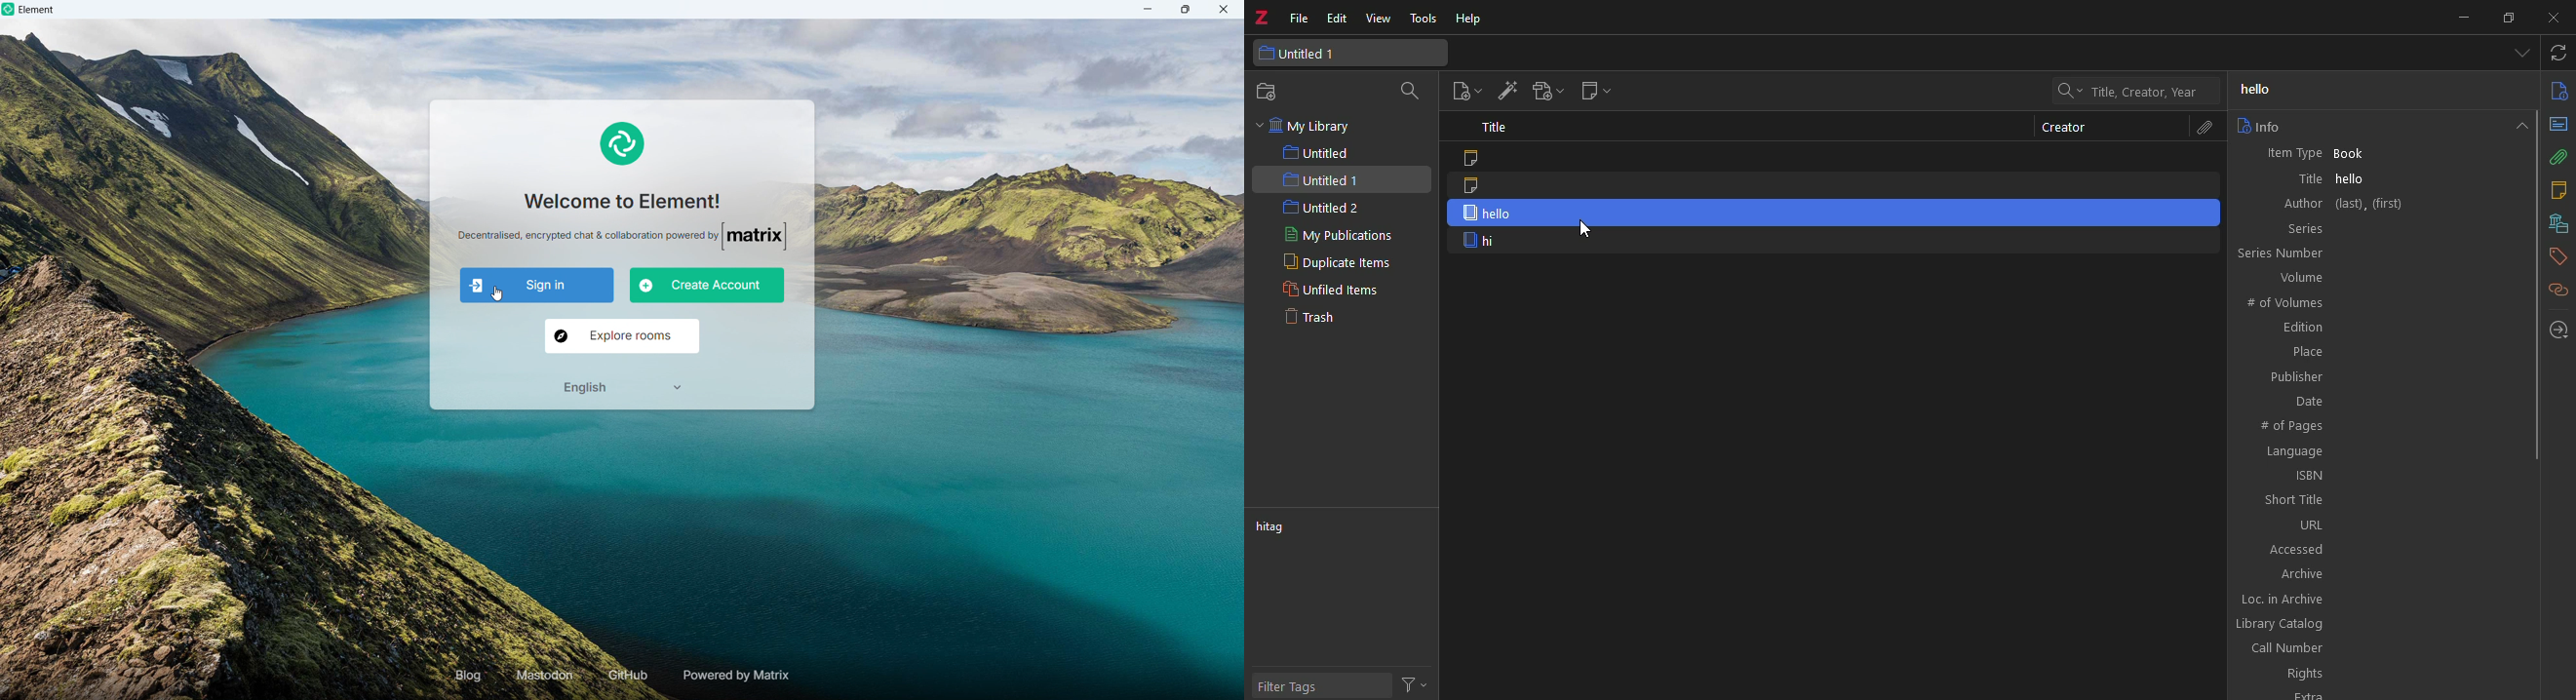 The image size is (2576, 700). I want to click on abstract, so click(2556, 124).